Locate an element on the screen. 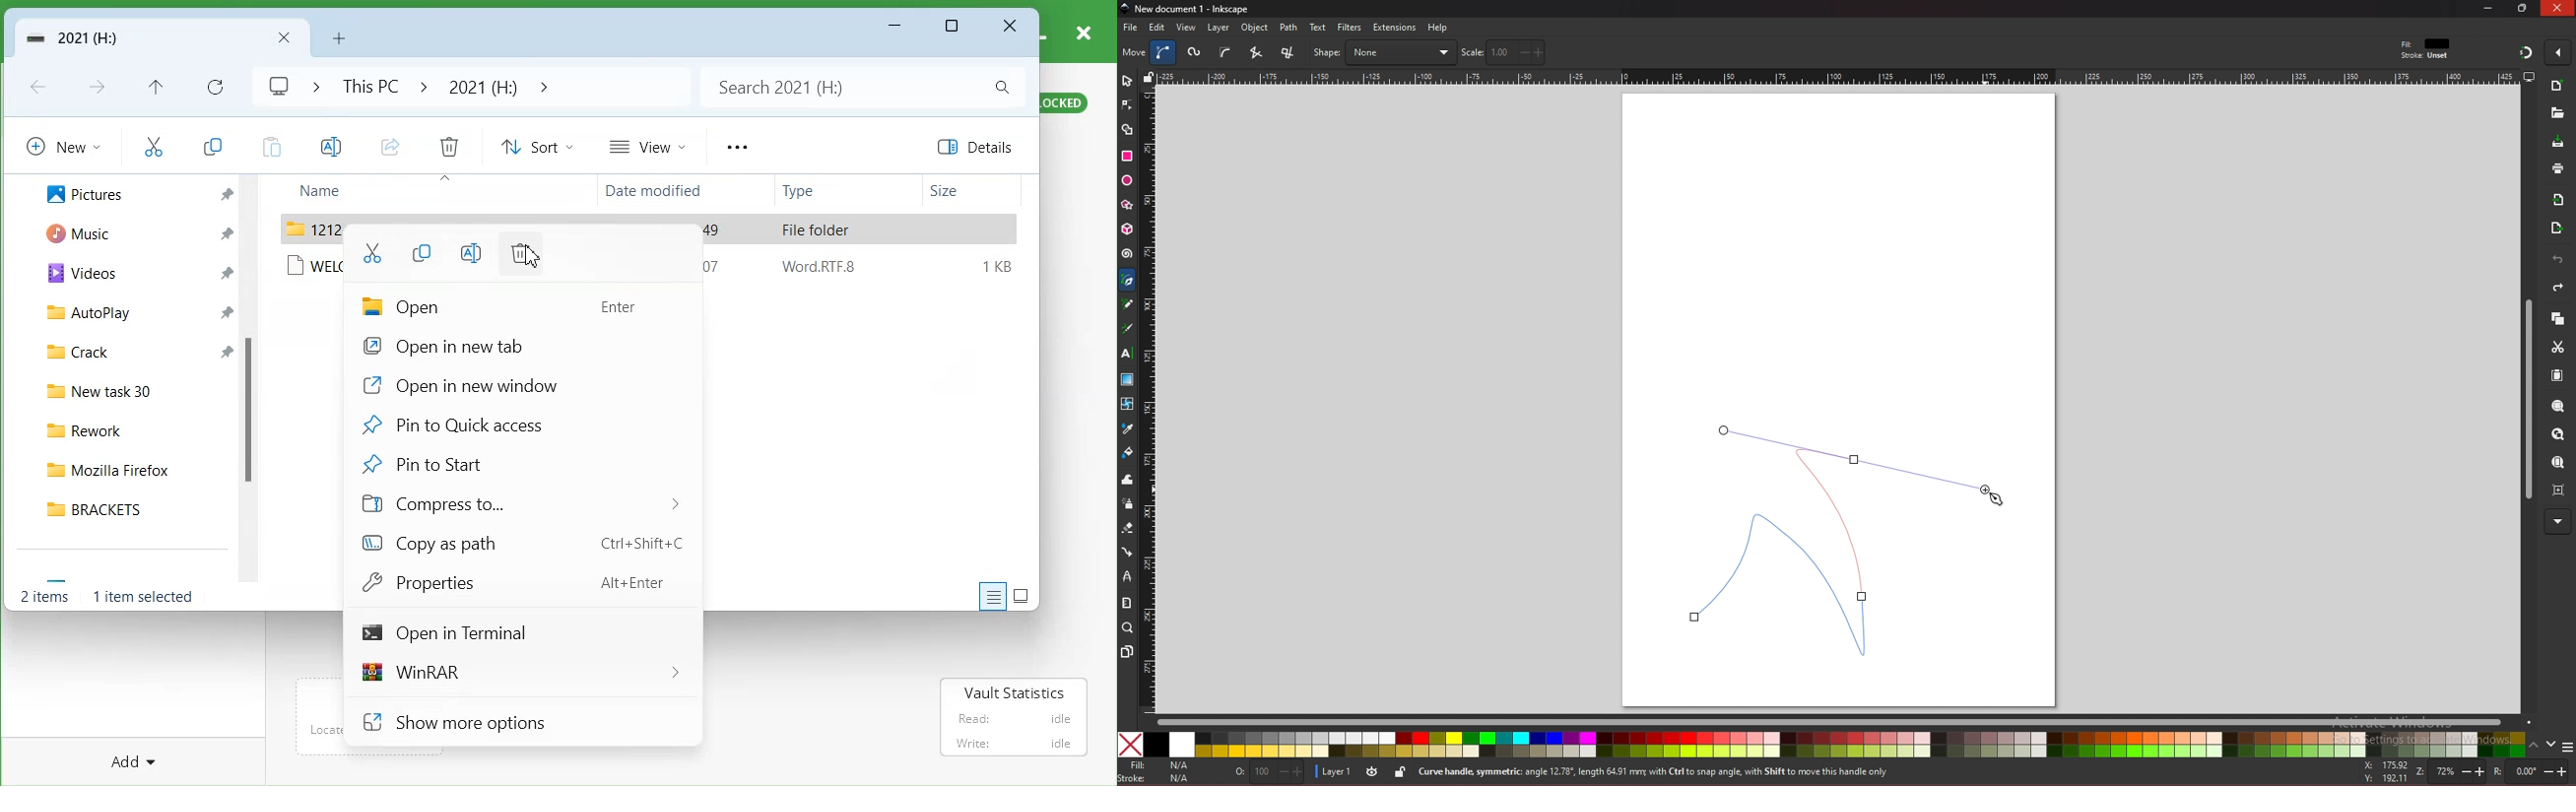 The image size is (2576, 812). filters is located at coordinates (1350, 27).